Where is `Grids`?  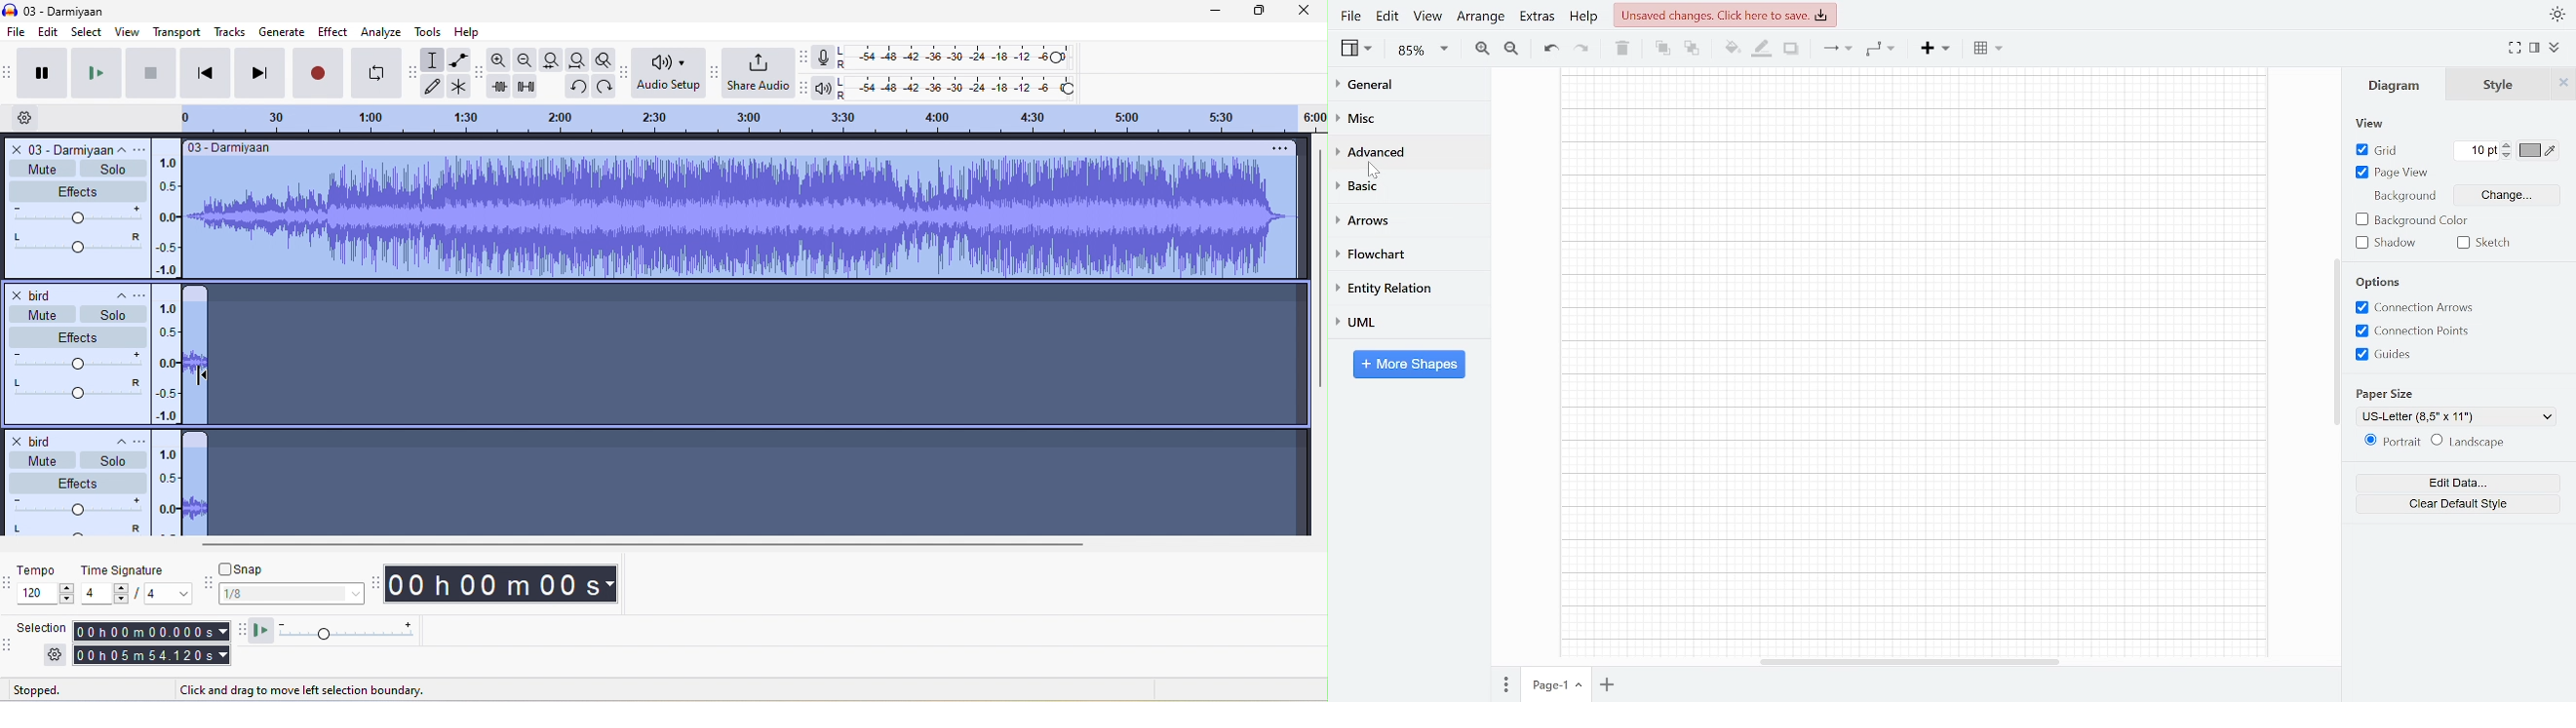 Grids is located at coordinates (2391, 357).